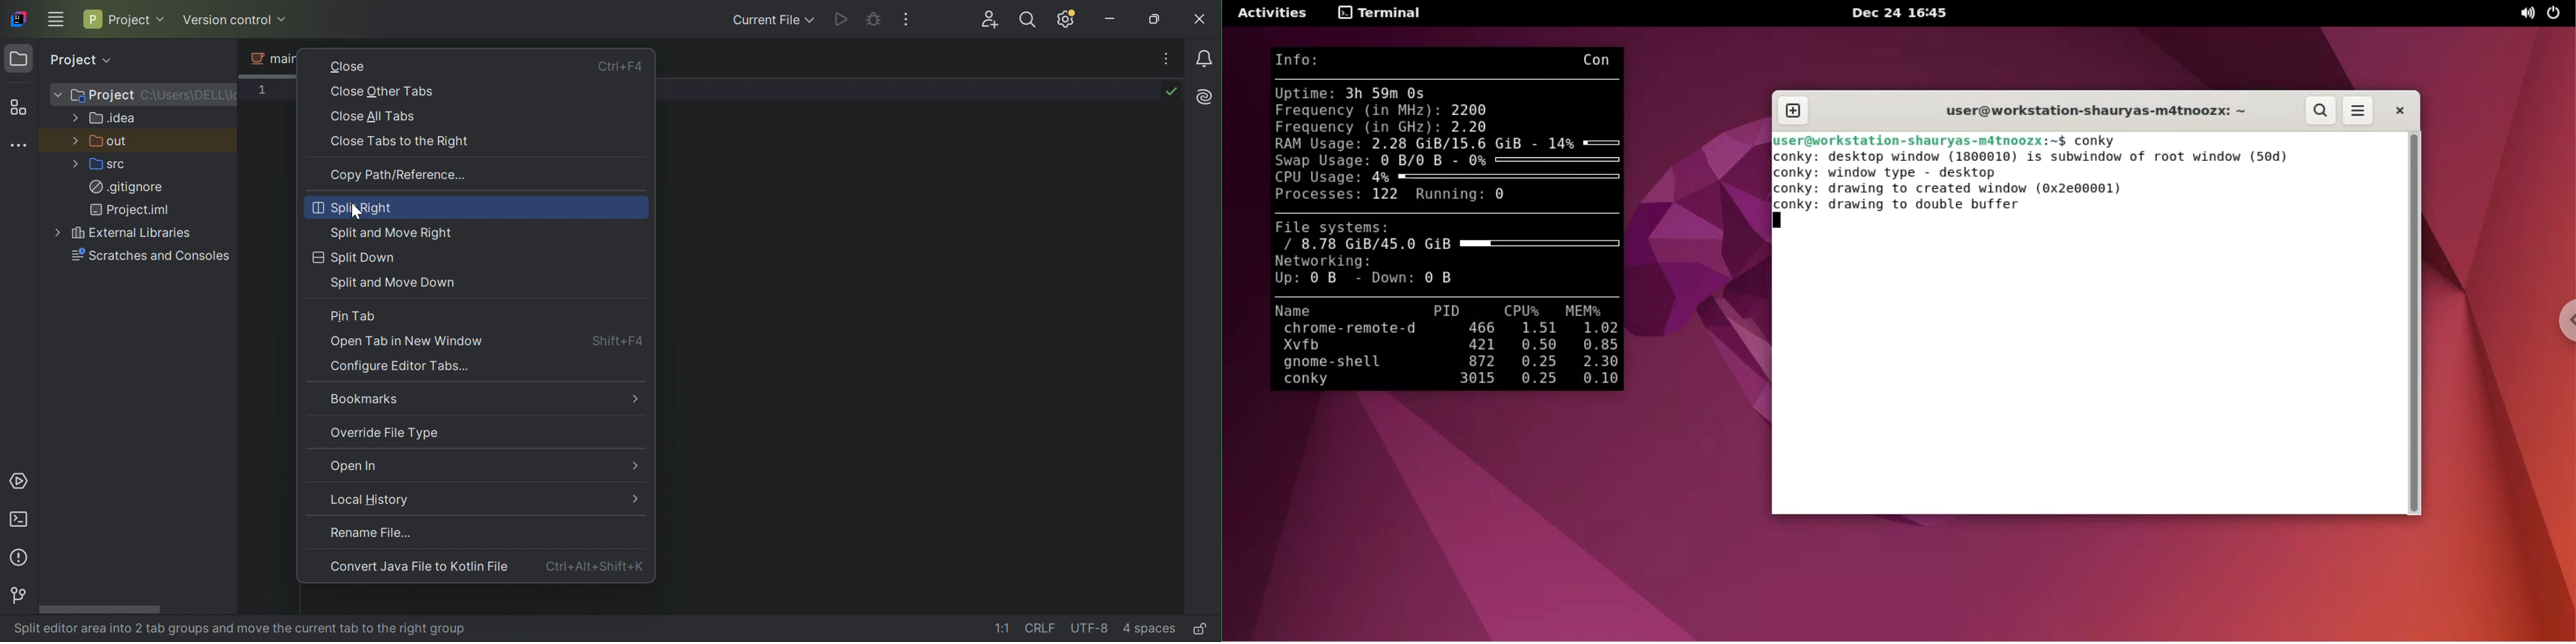 The height and width of the screenshot is (644, 2576). What do you see at coordinates (99, 608) in the screenshot?
I see `Scroll bar` at bounding box center [99, 608].